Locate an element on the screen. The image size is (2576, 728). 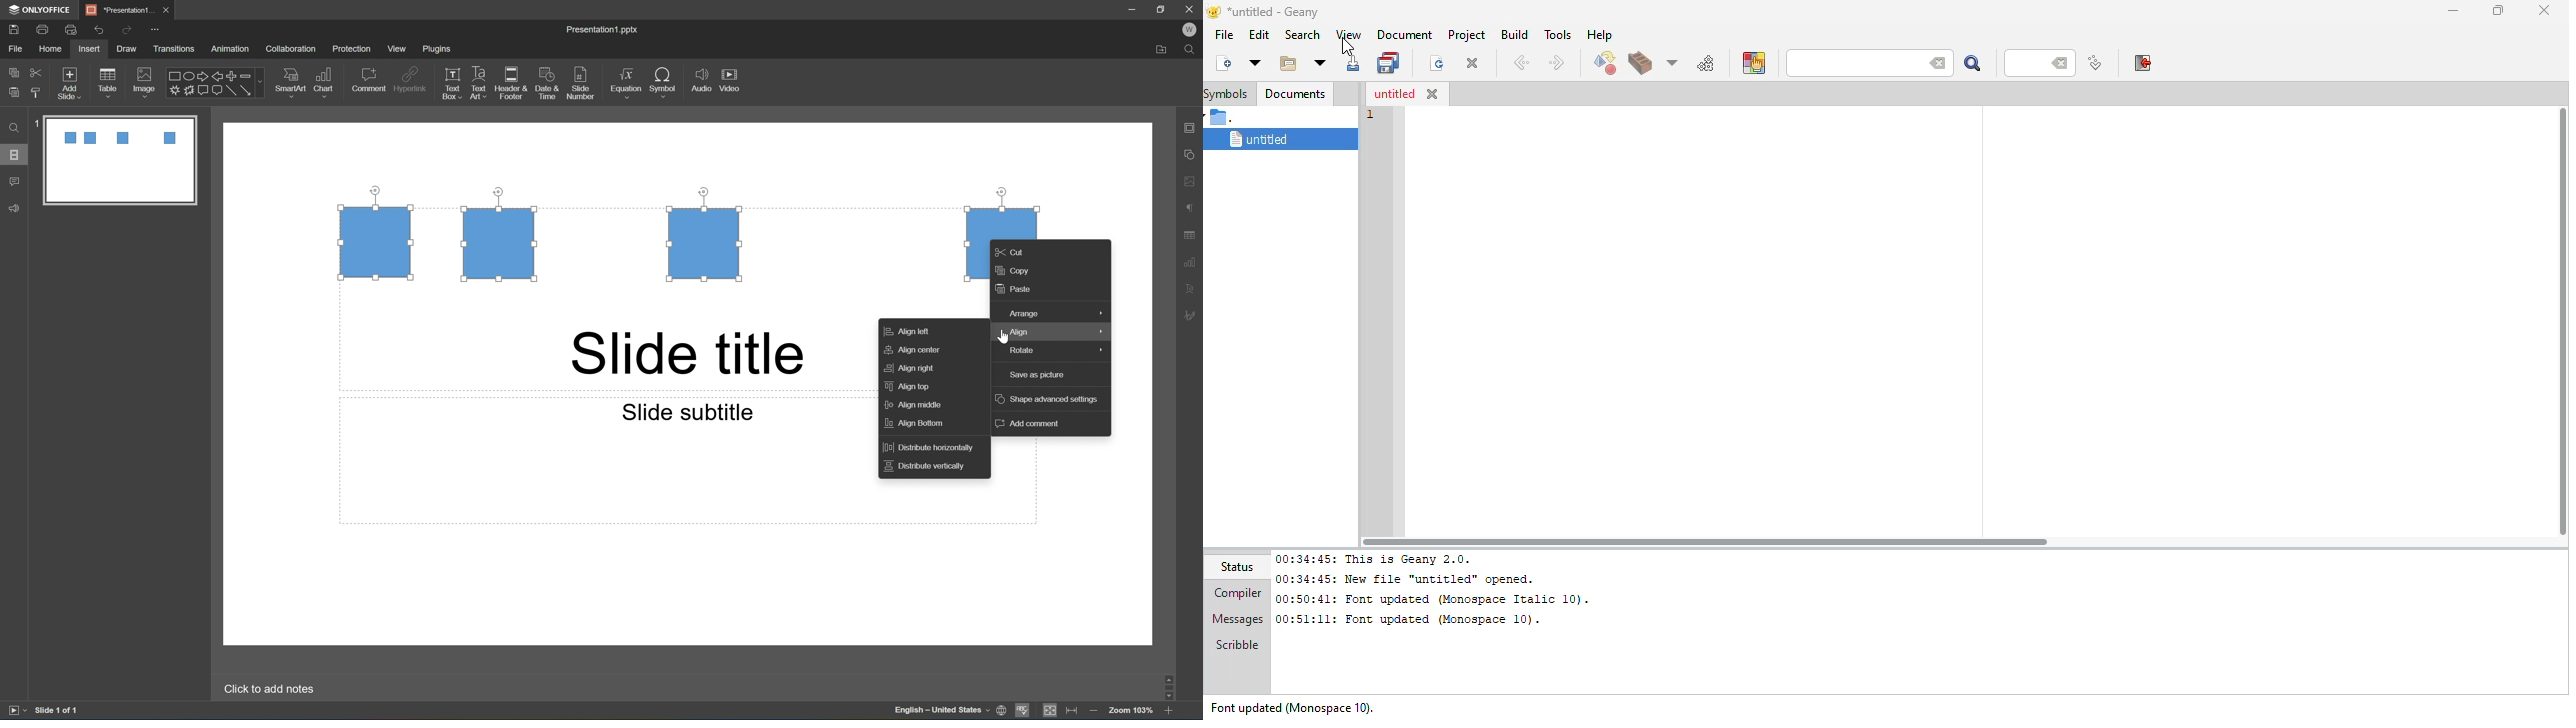
customize quick access toolbar is located at coordinates (155, 29).